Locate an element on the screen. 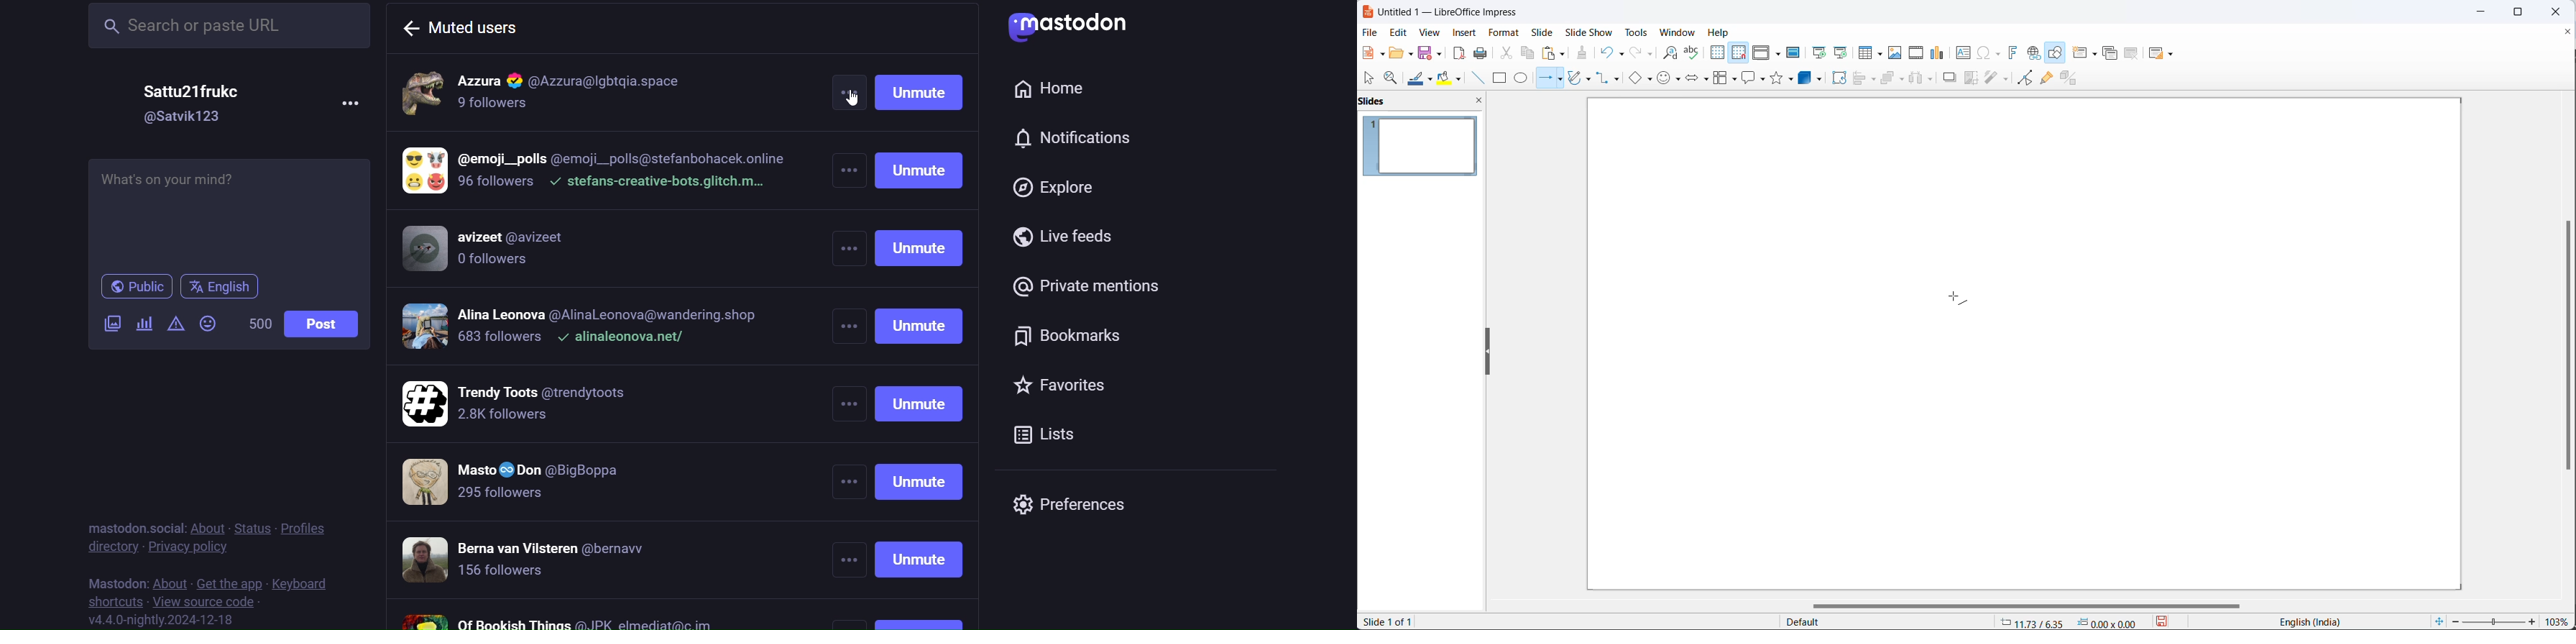  open options is located at coordinates (1399, 52).